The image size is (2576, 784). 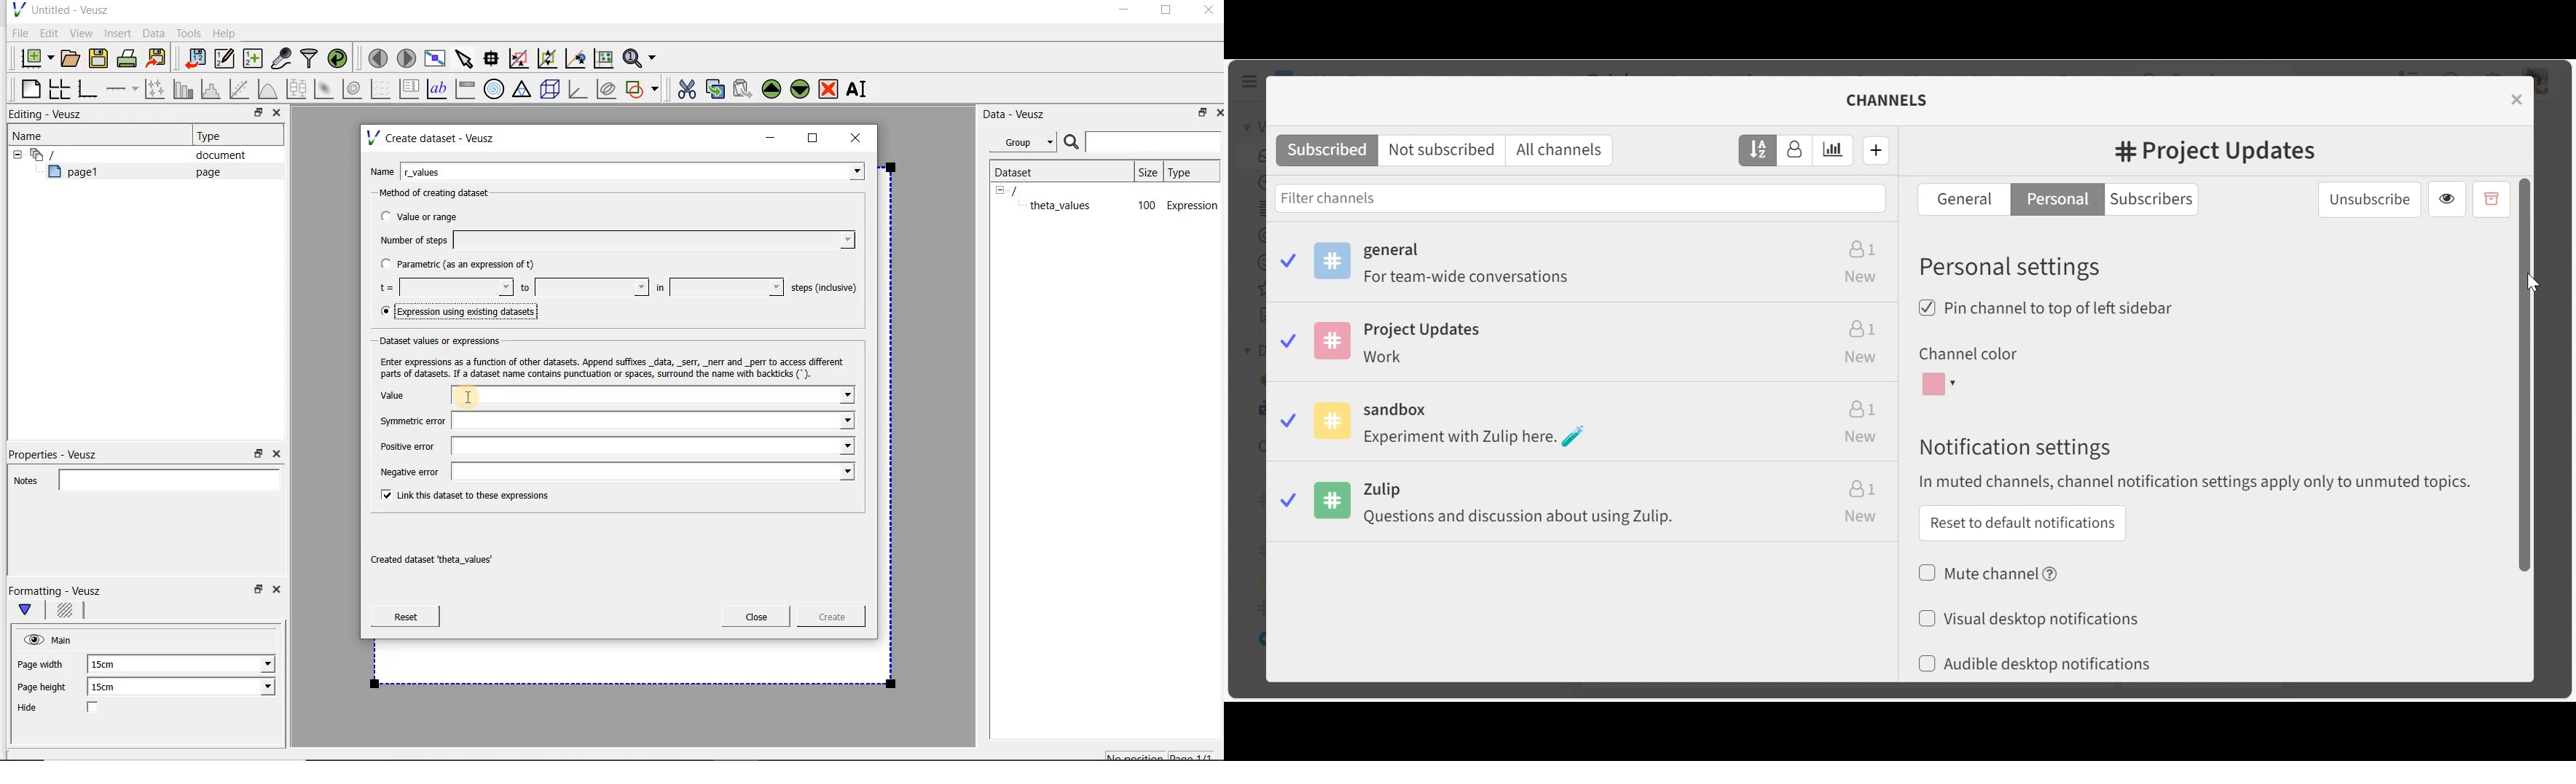 I want to click on Notification settings, so click(x=2015, y=447).